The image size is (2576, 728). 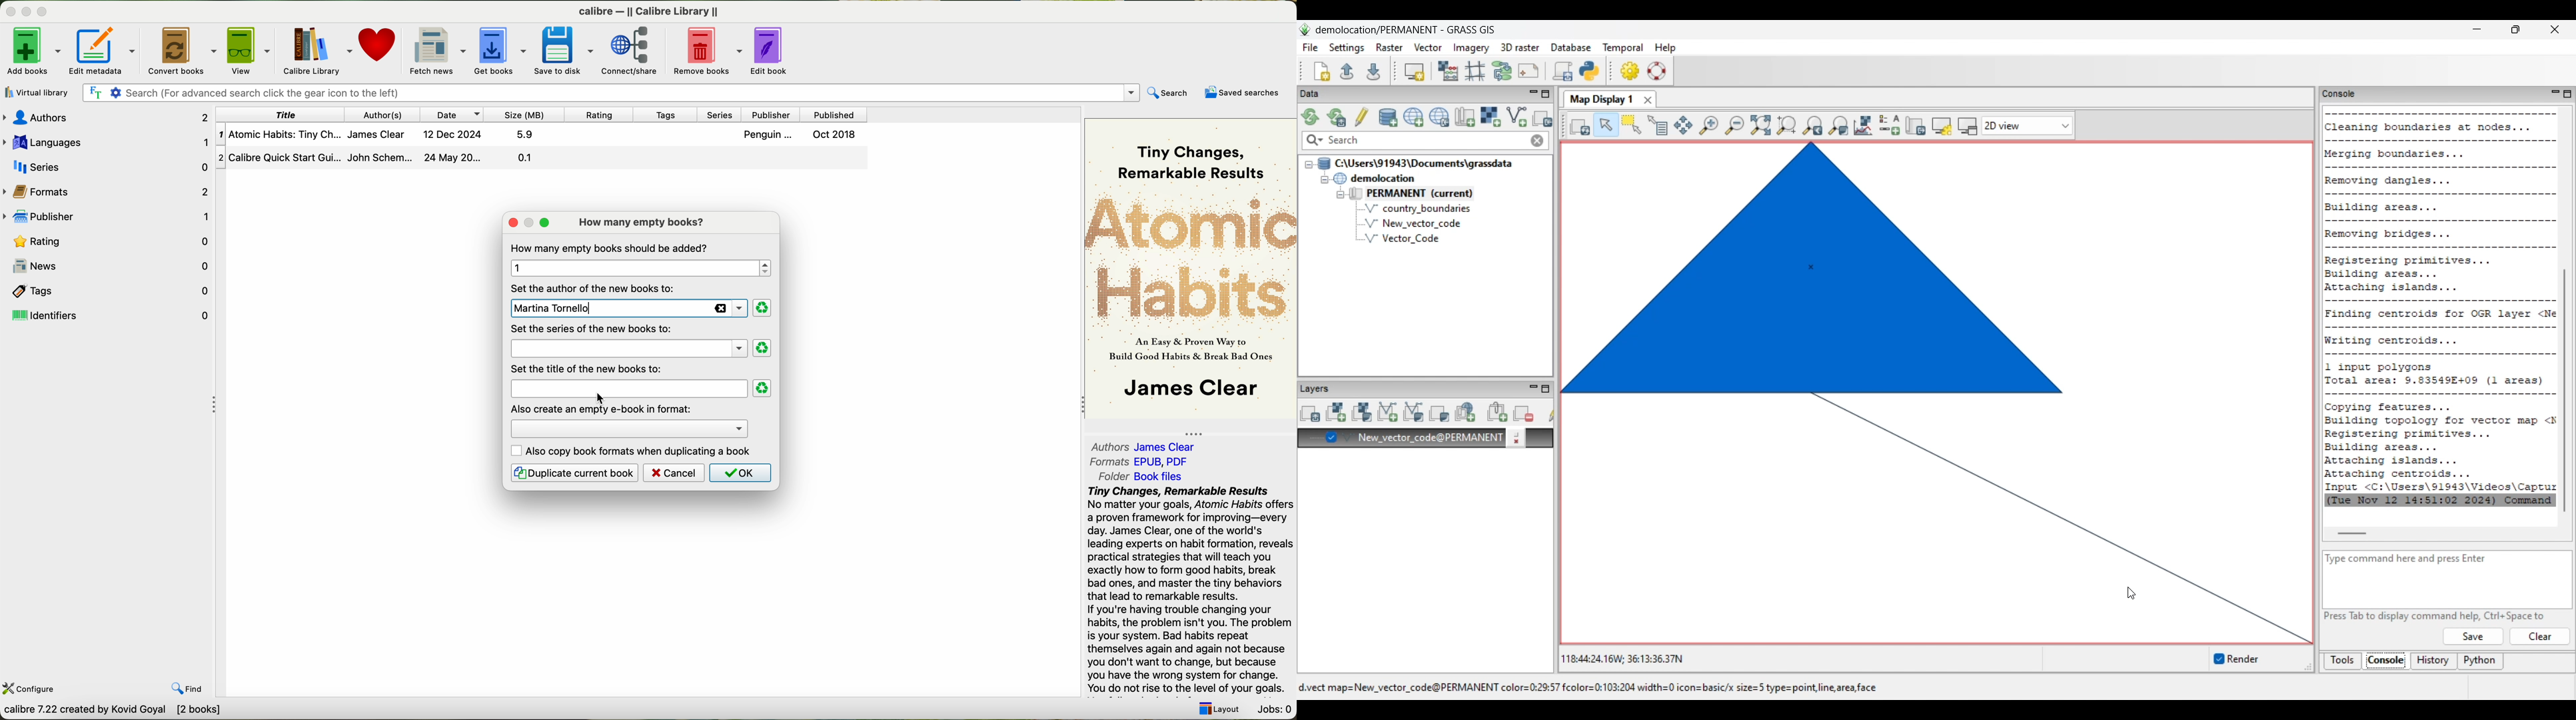 What do you see at coordinates (546, 223) in the screenshot?
I see `maximize` at bounding box center [546, 223].